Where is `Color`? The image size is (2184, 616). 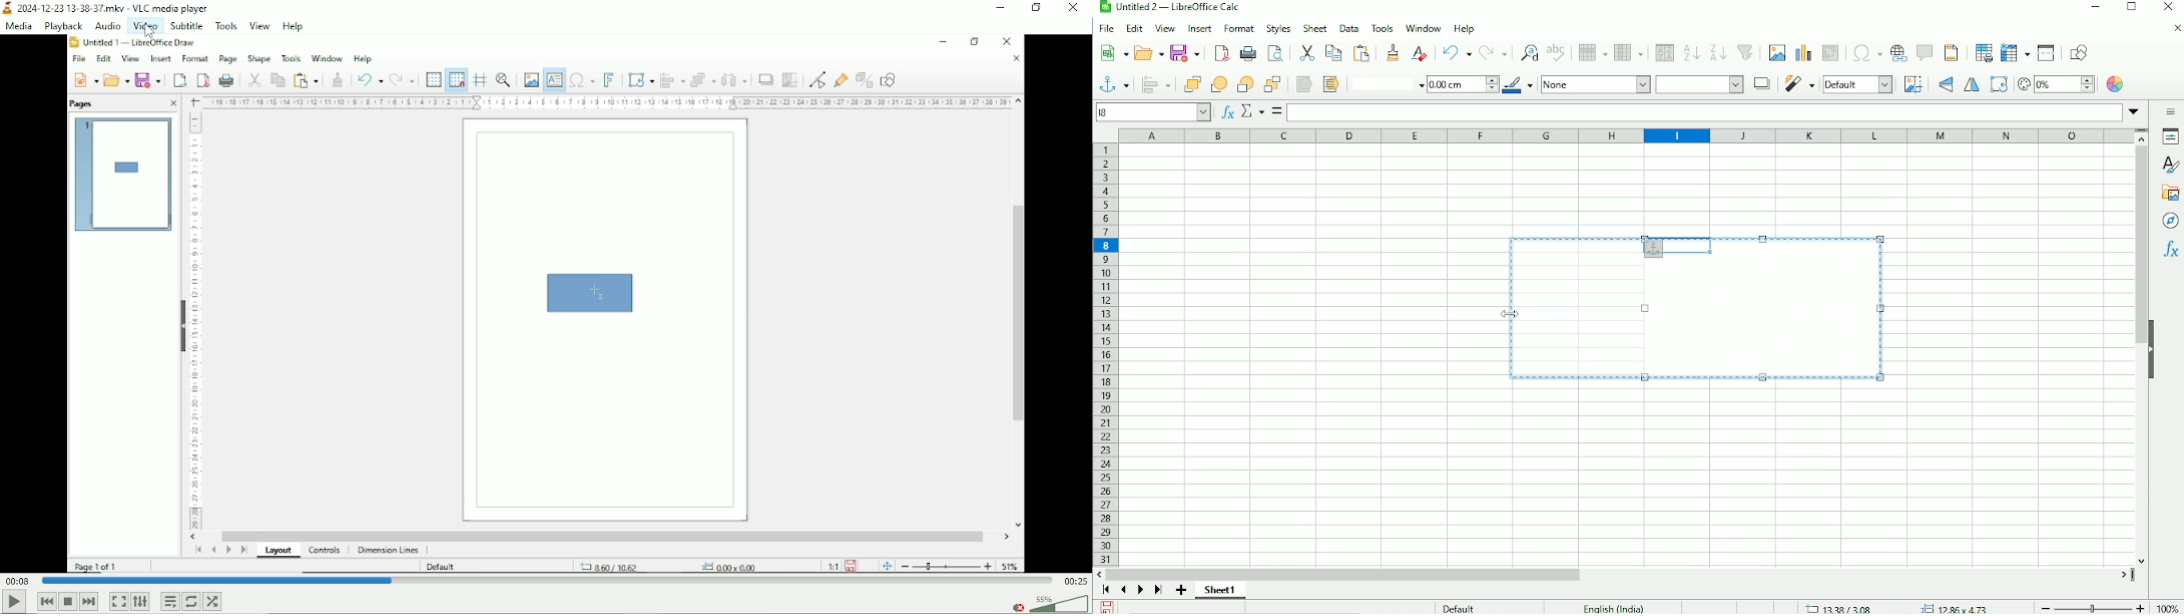 Color is located at coordinates (2117, 84).